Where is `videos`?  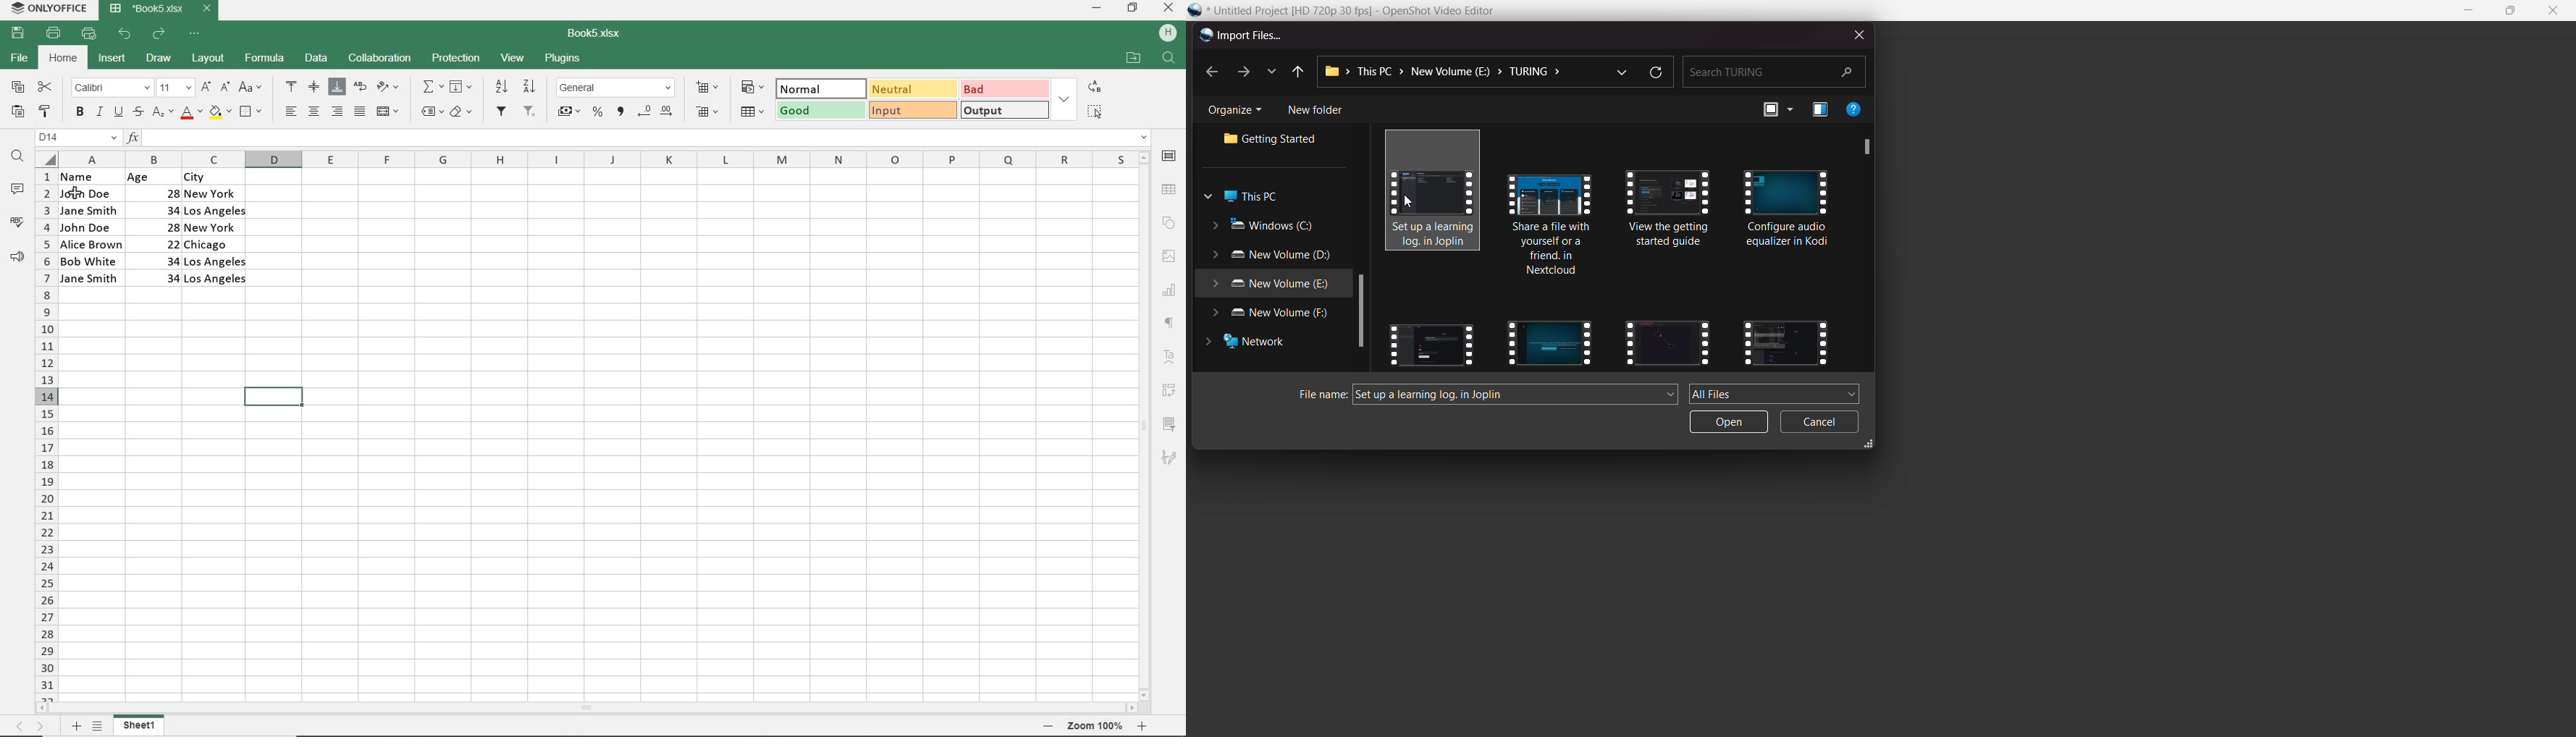 videos is located at coordinates (1546, 341).